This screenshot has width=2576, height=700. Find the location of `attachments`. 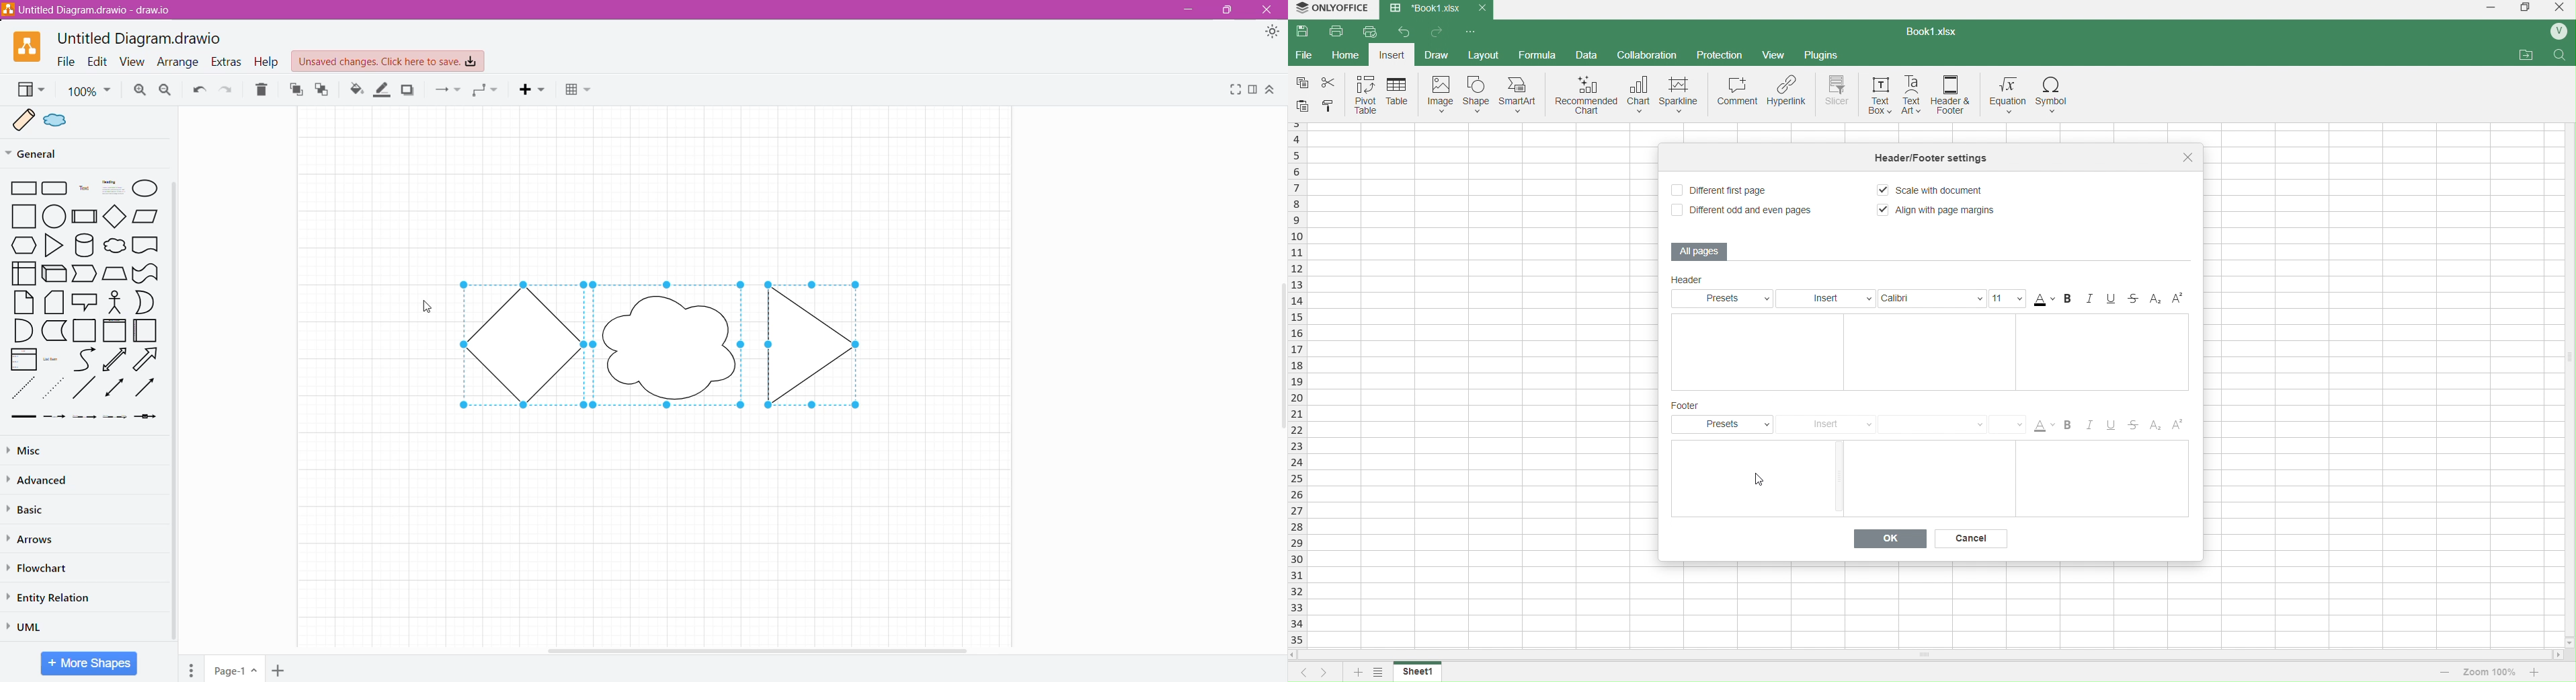

attachments is located at coordinates (2526, 55).